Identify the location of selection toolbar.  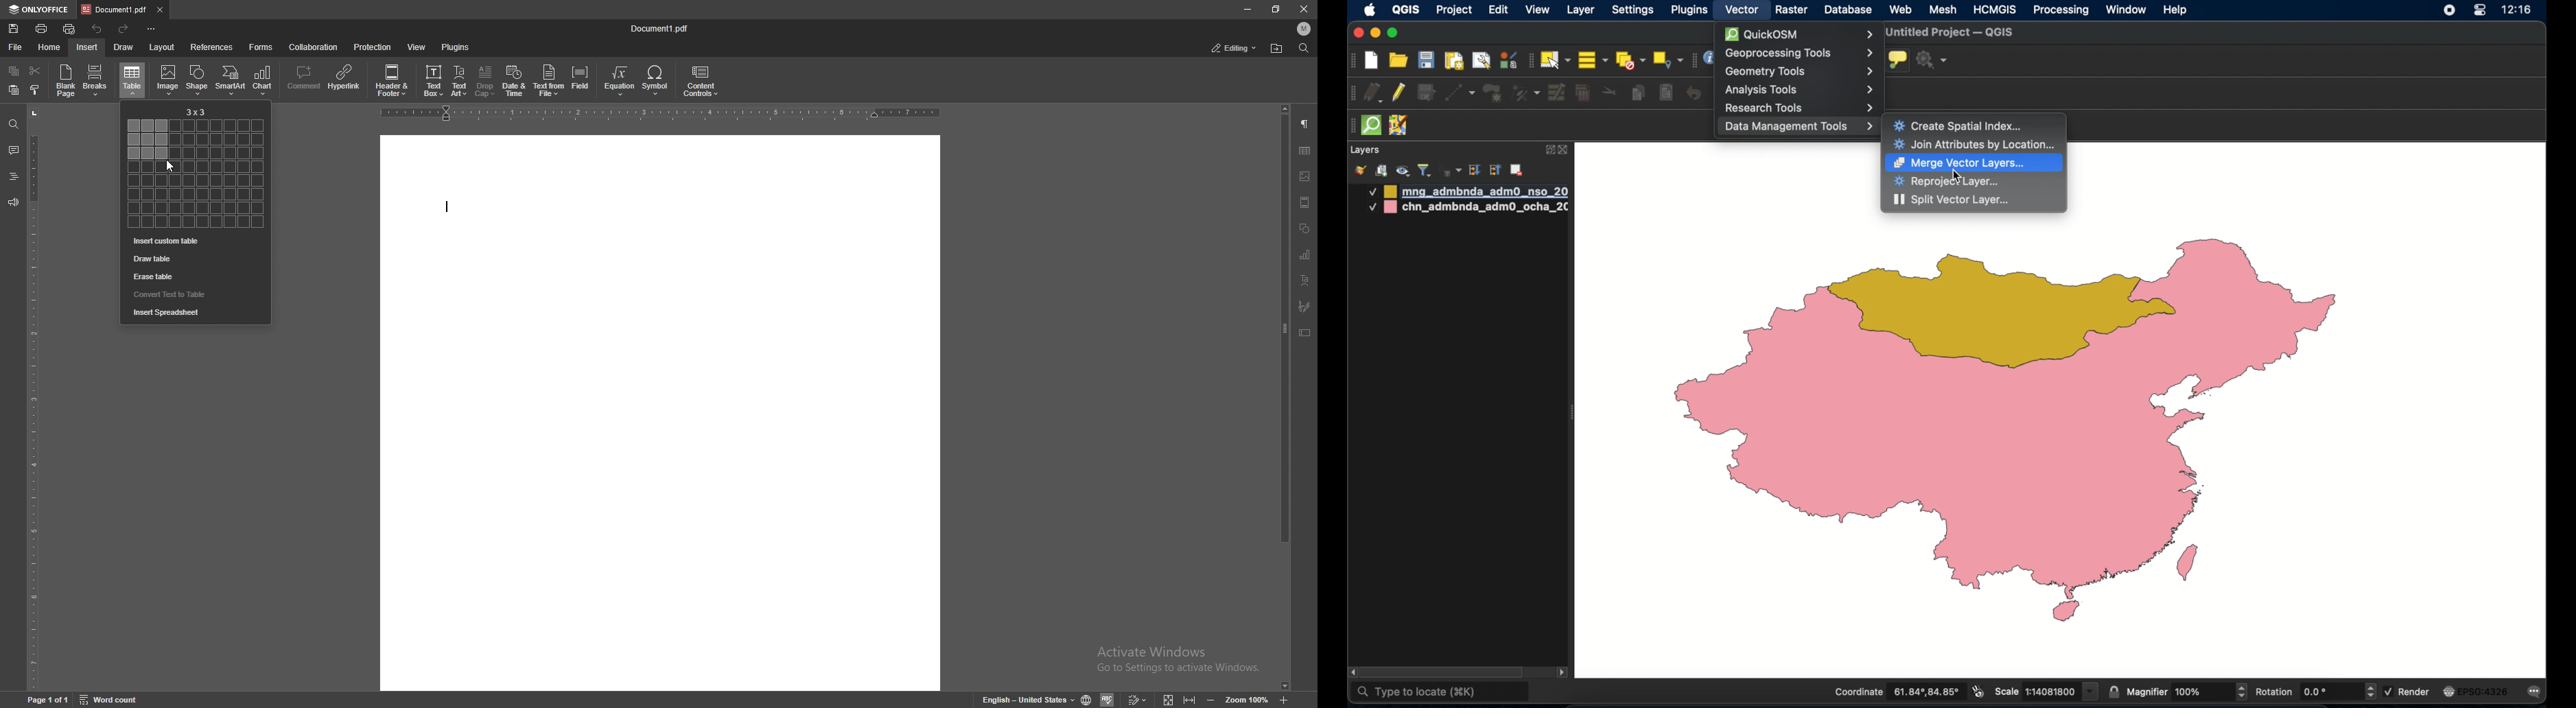
(1529, 60).